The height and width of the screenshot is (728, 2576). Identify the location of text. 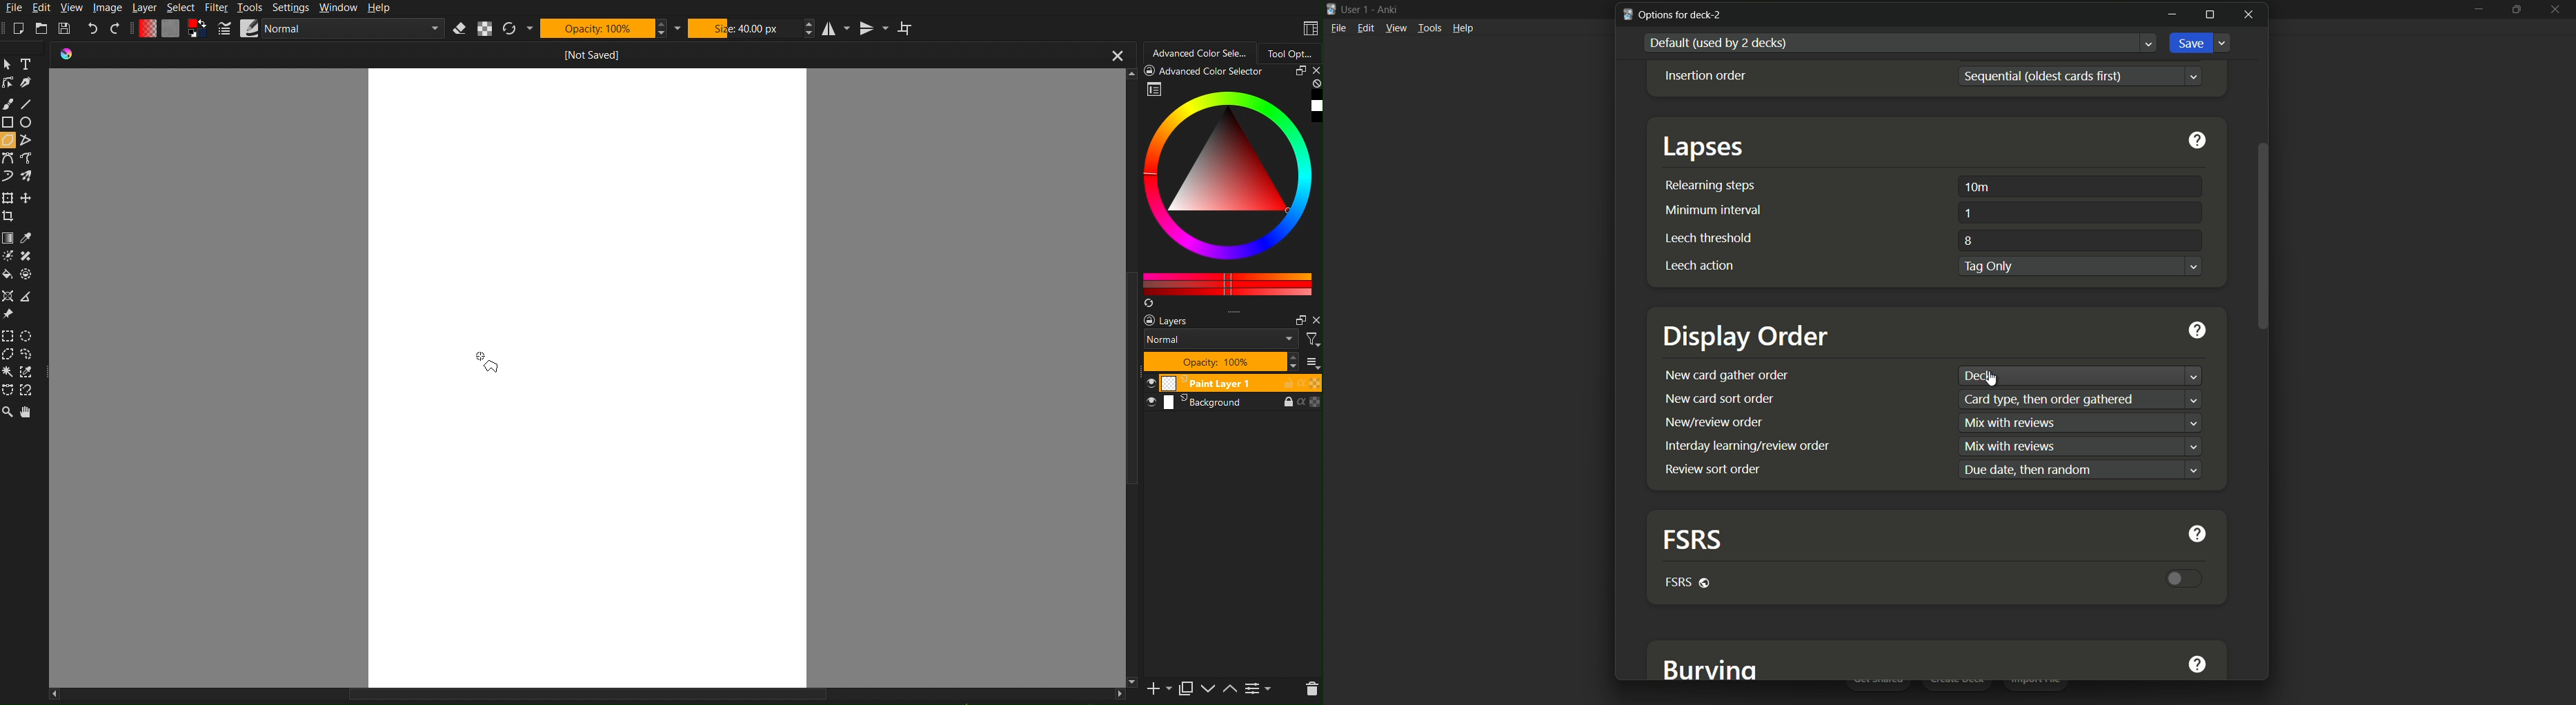
(2008, 424).